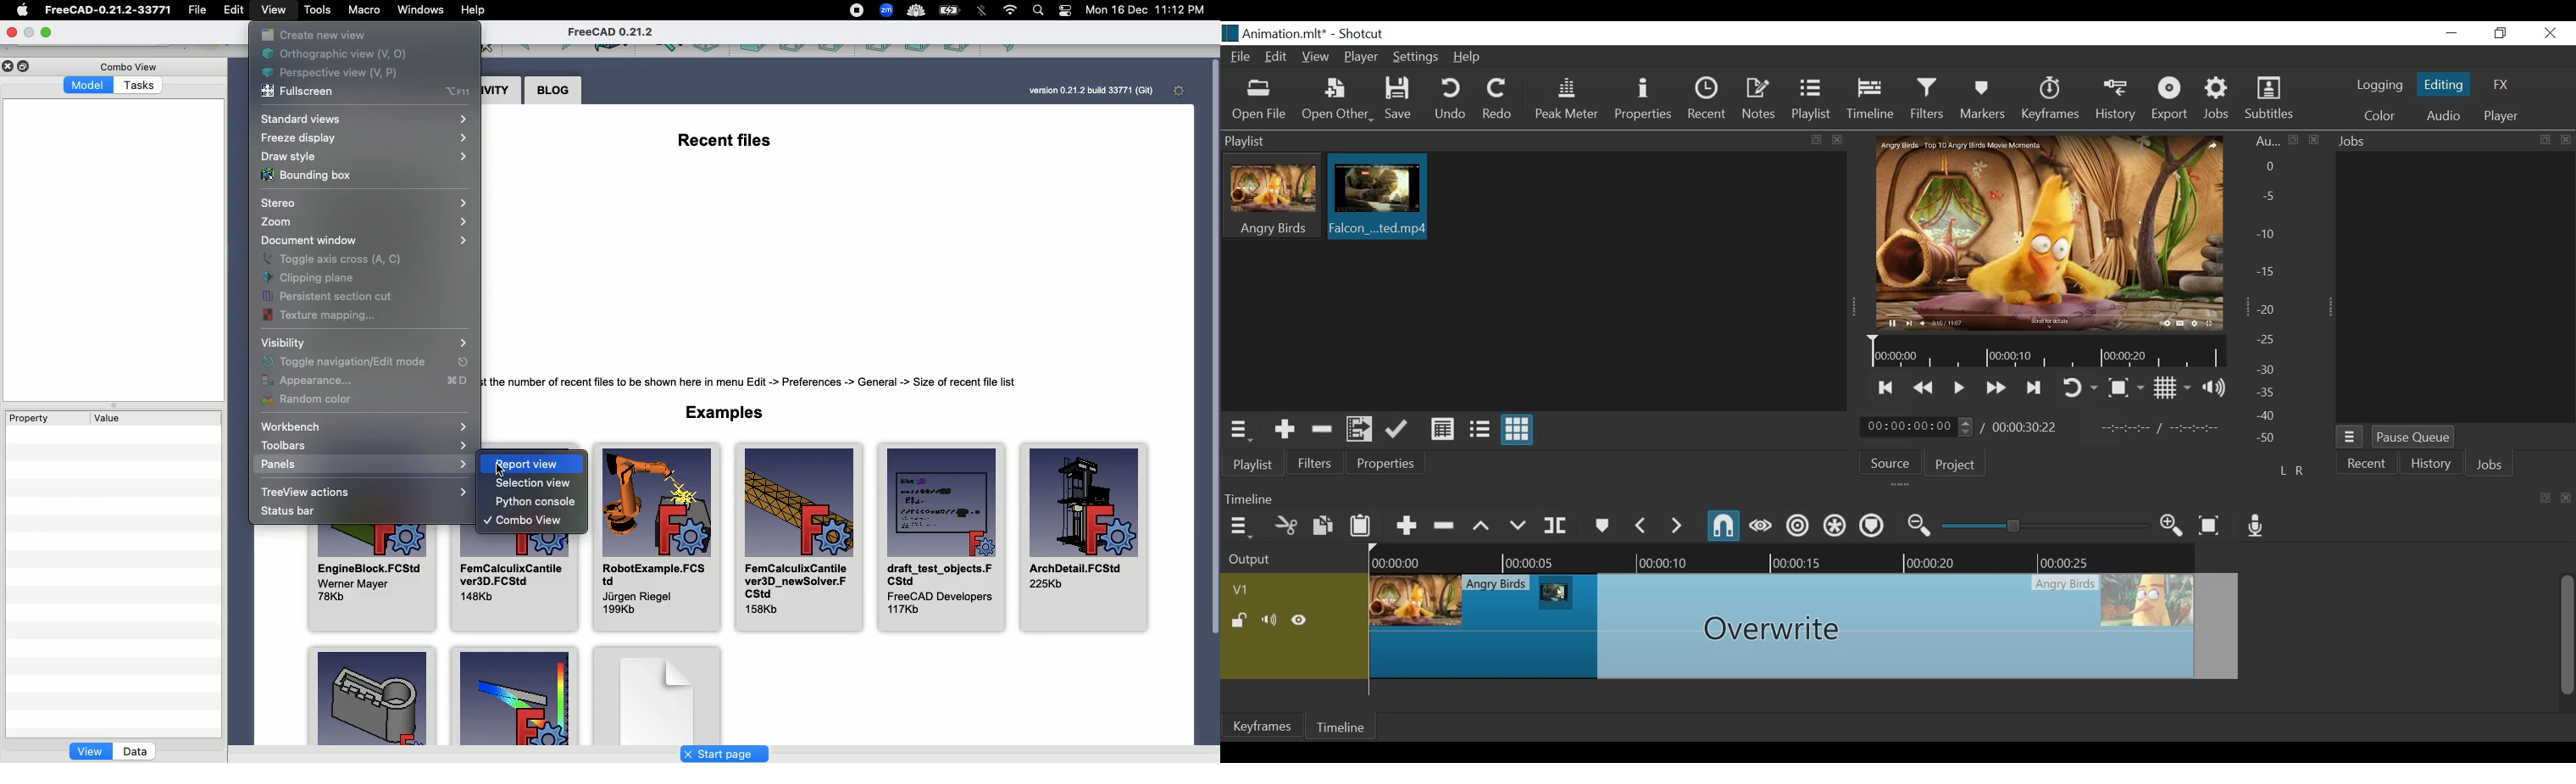  I want to click on Toolbars, so click(362, 445).